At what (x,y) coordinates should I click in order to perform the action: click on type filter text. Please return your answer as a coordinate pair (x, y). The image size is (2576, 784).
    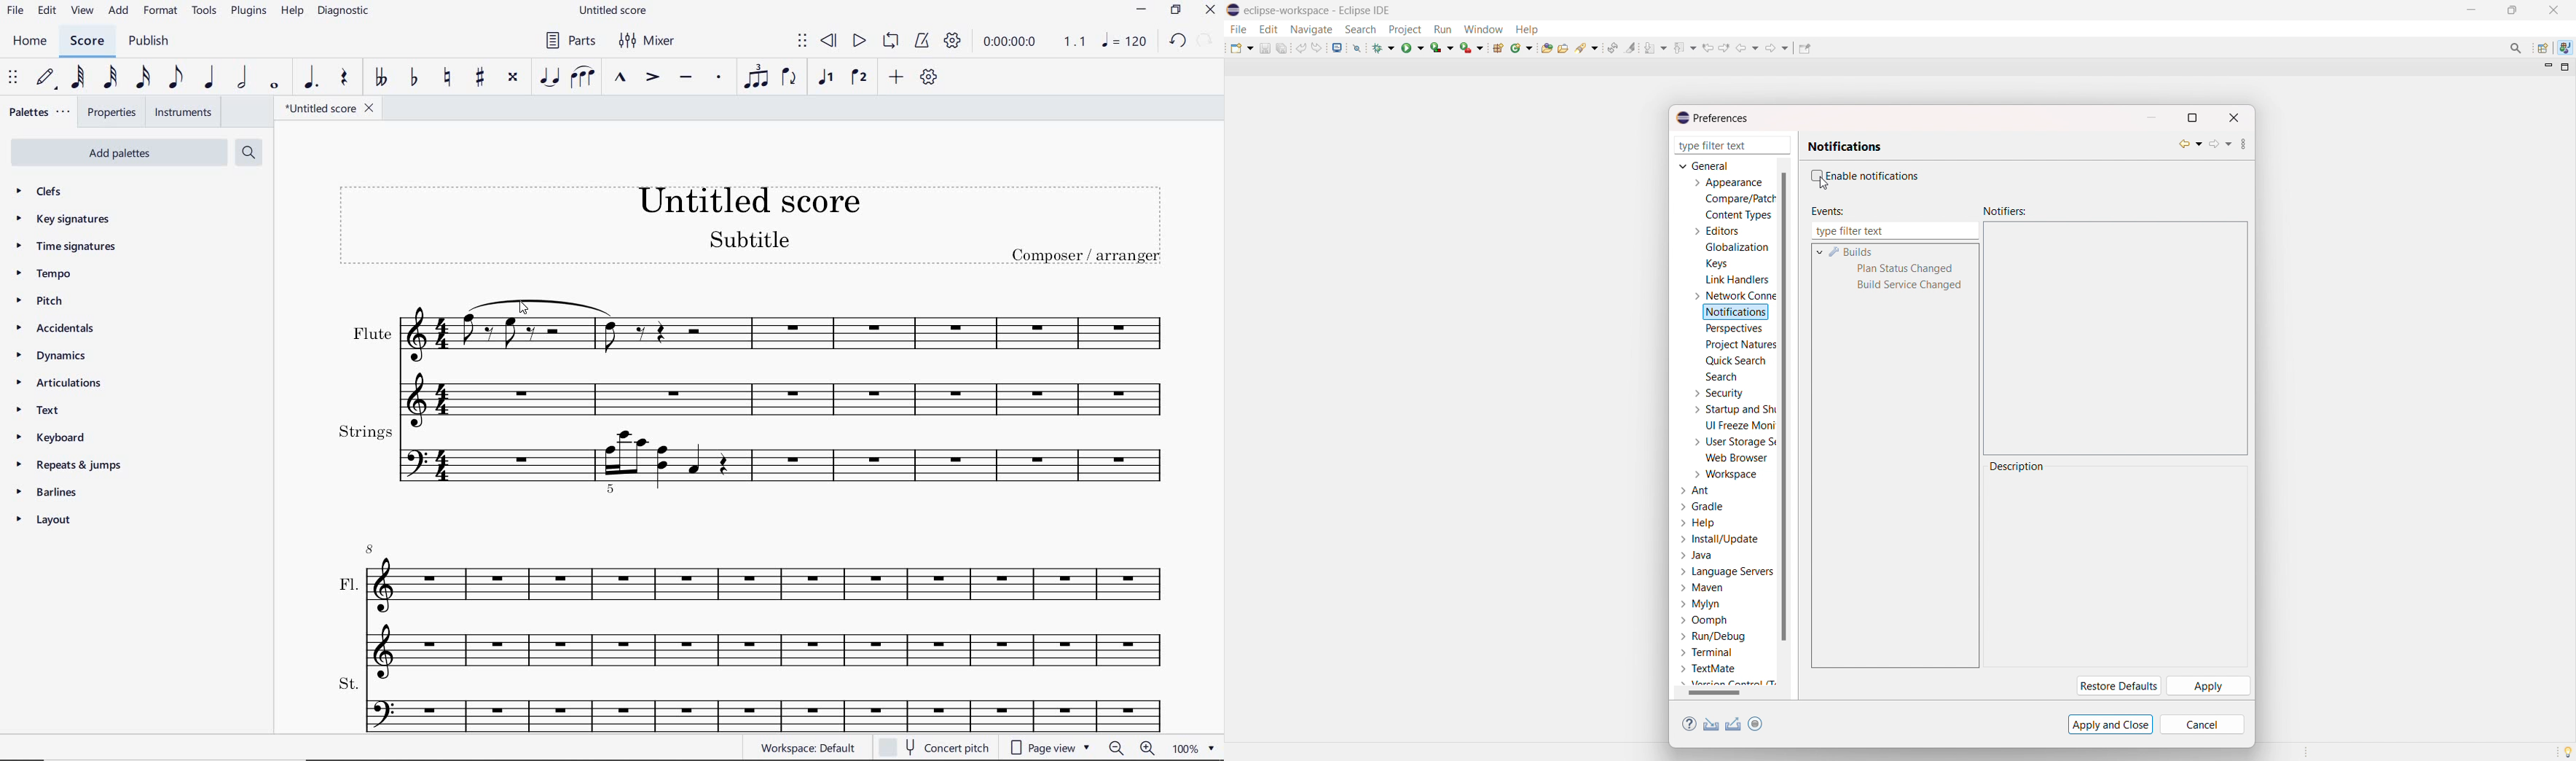
    Looking at the image, I should click on (1894, 231).